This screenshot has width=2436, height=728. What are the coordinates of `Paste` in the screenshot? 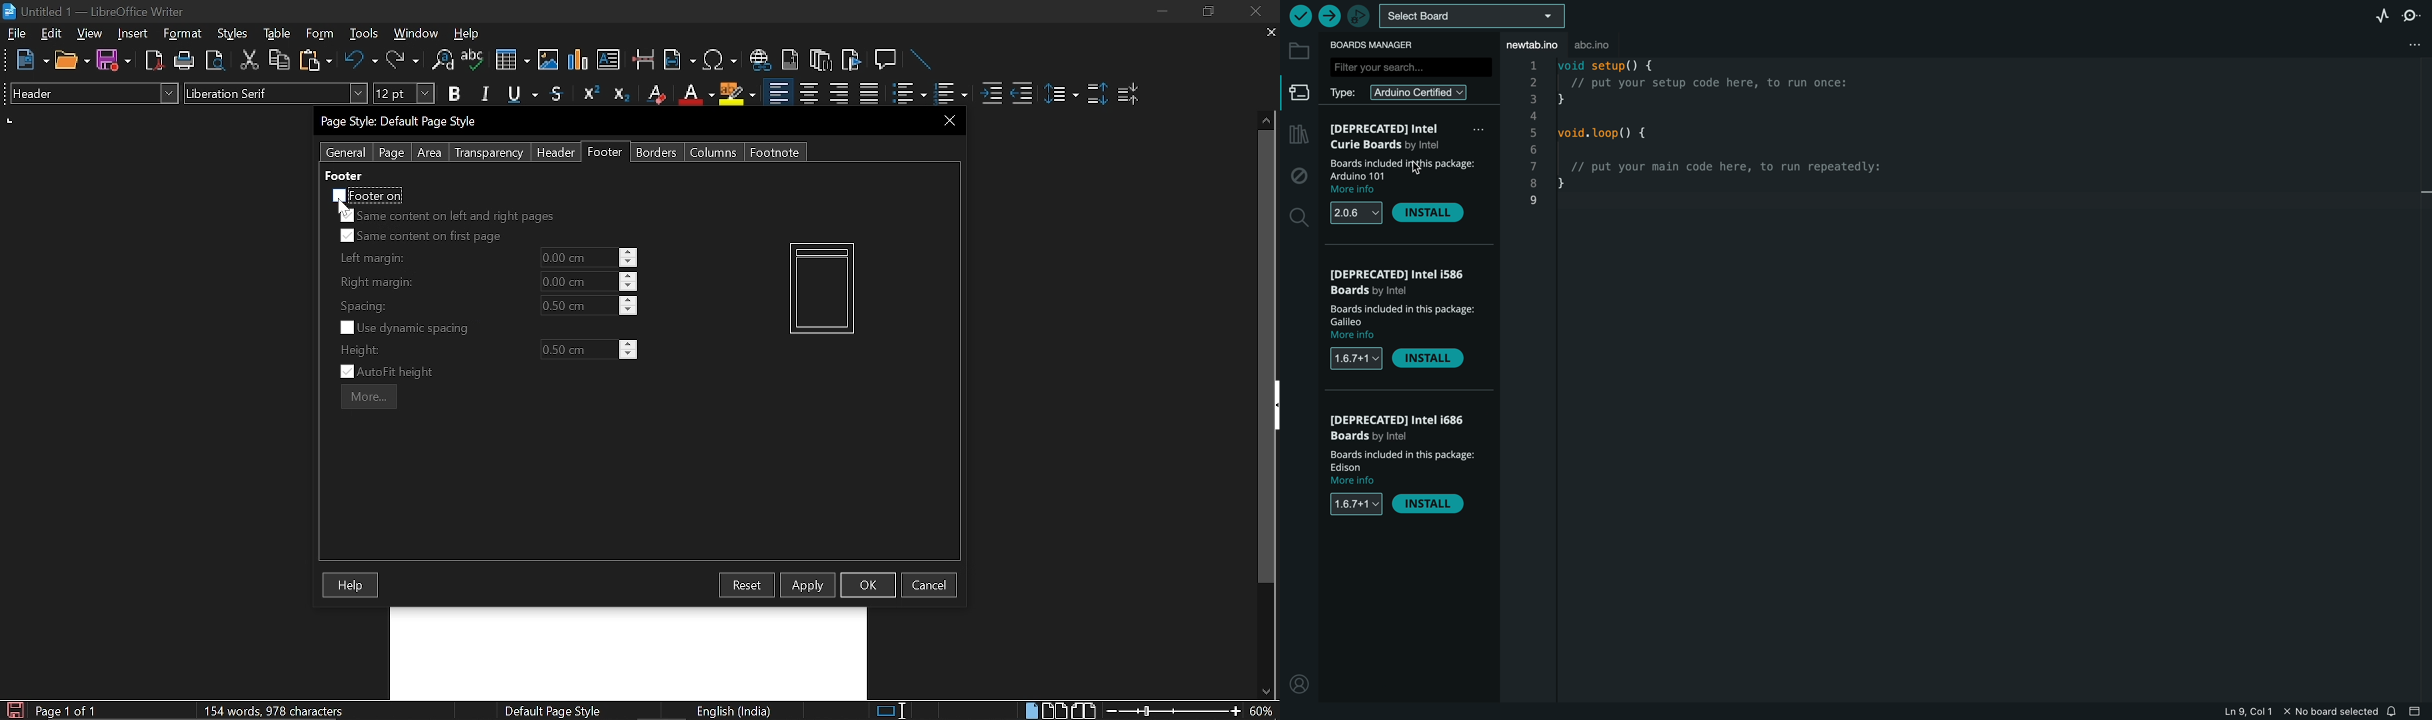 It's located at (314, 59).